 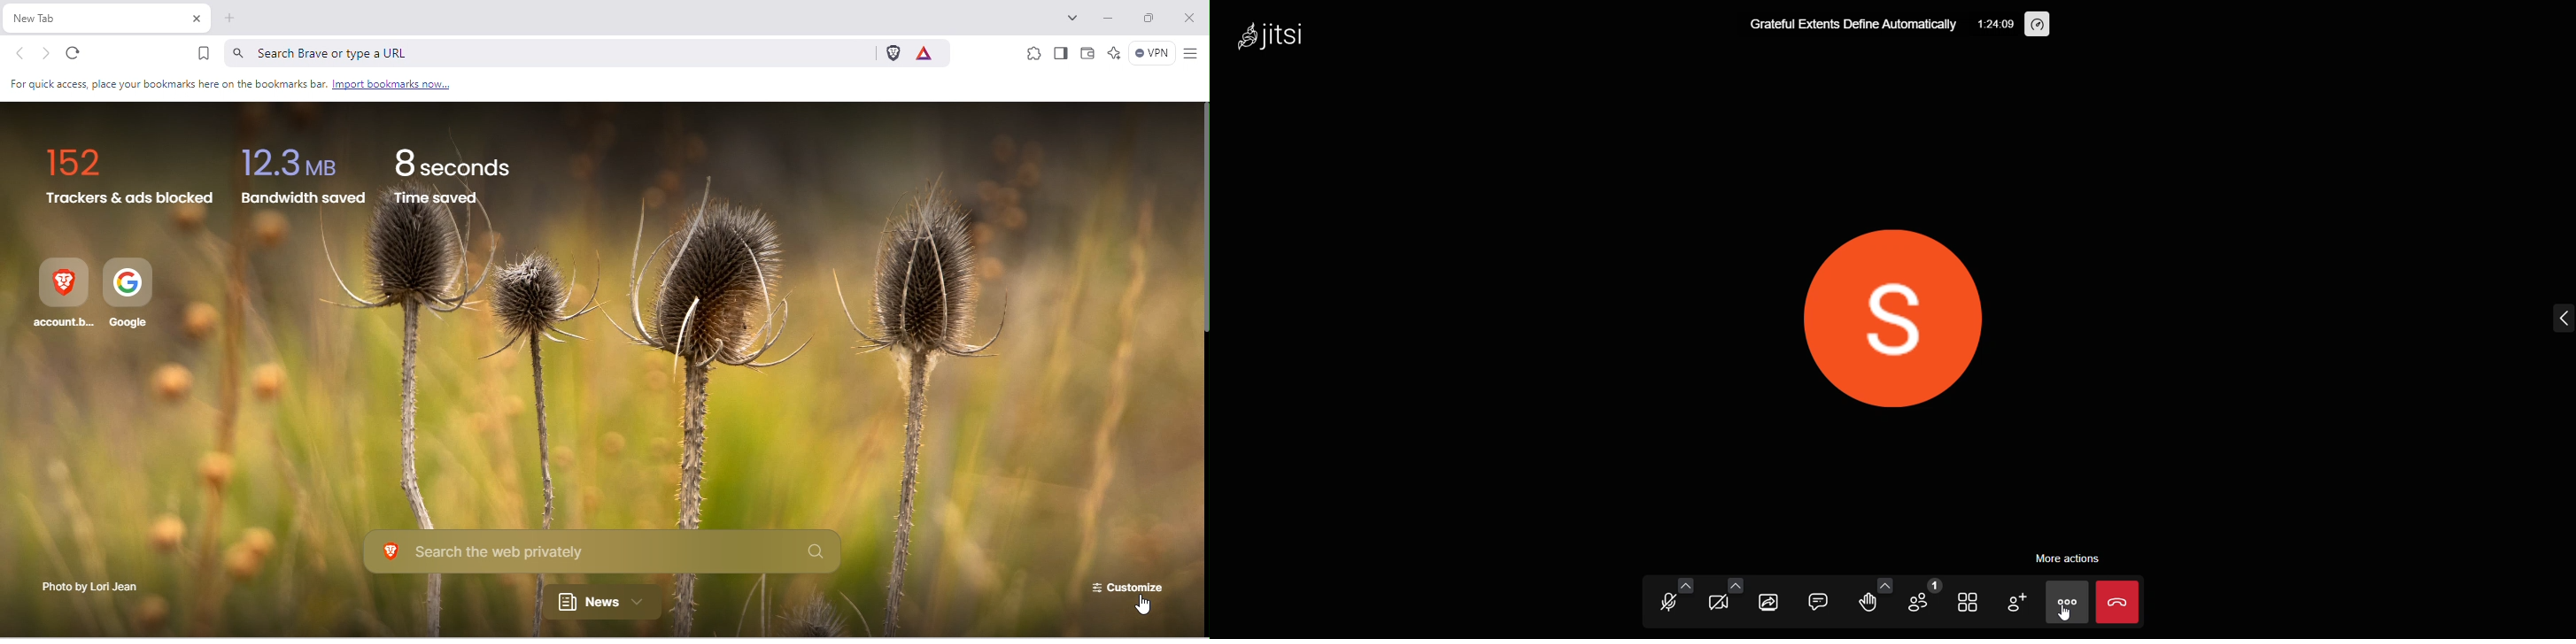 I want to click on more emoji, so click(x=1885, y=582).